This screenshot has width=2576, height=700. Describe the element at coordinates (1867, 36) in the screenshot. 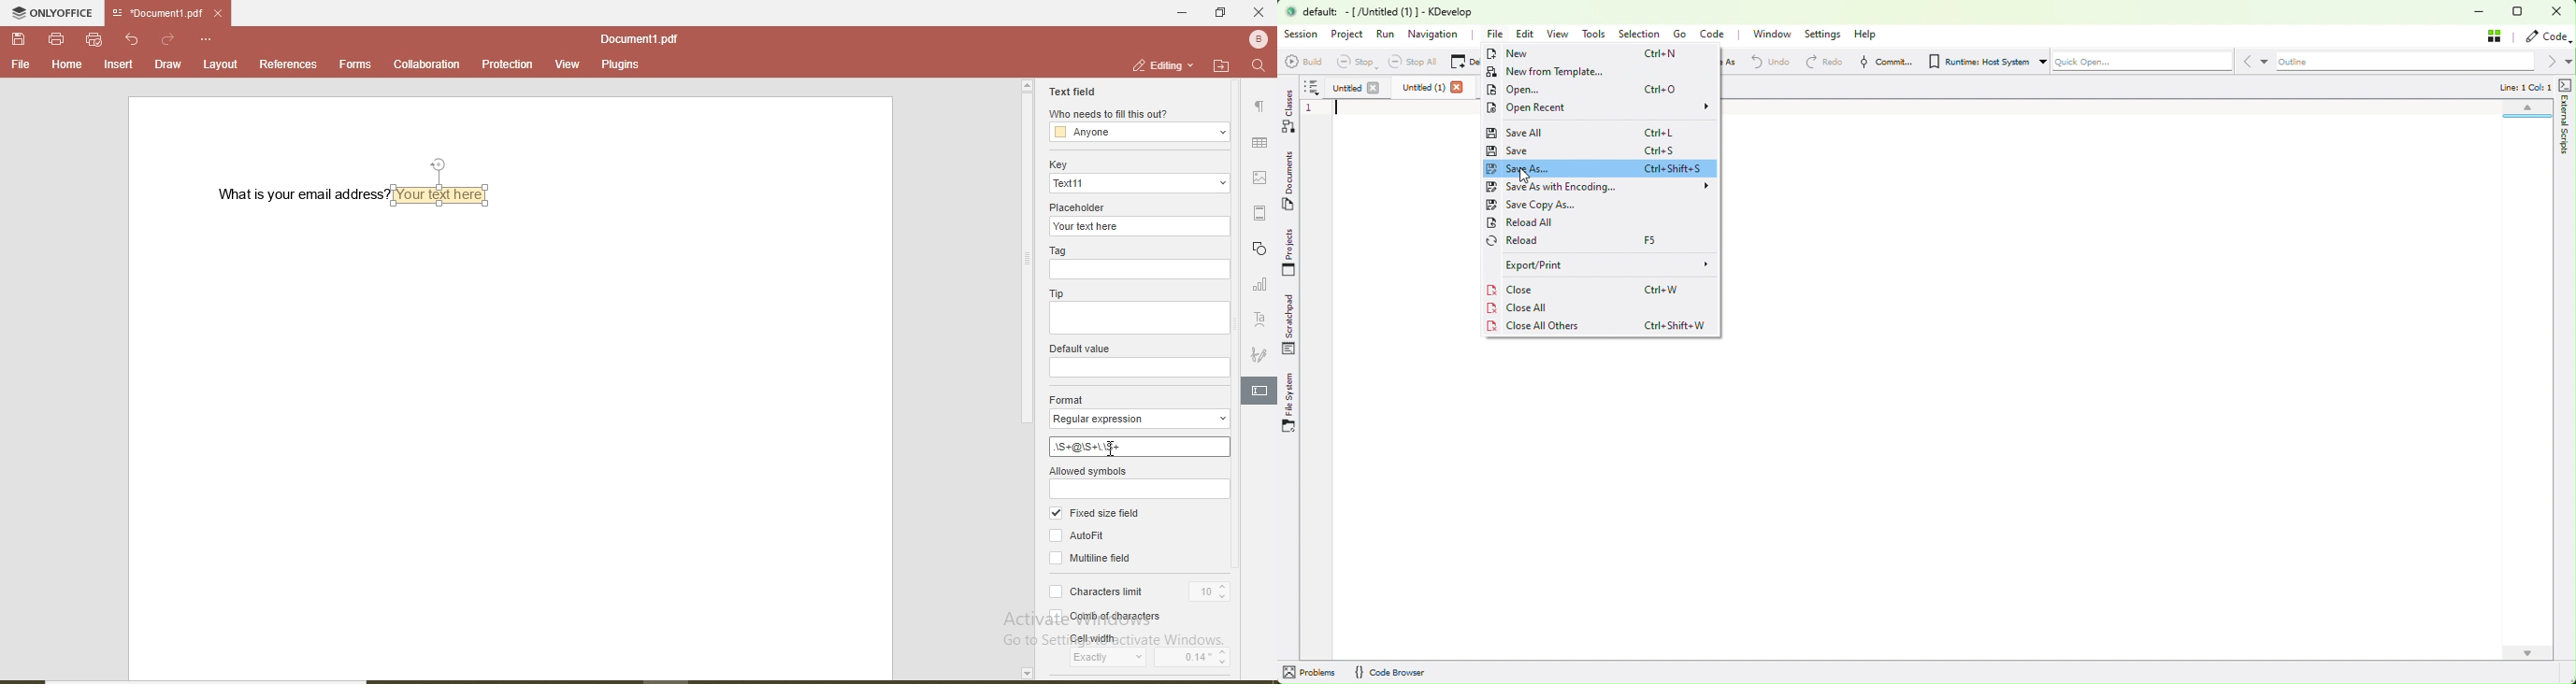

I see `Help` at that location.